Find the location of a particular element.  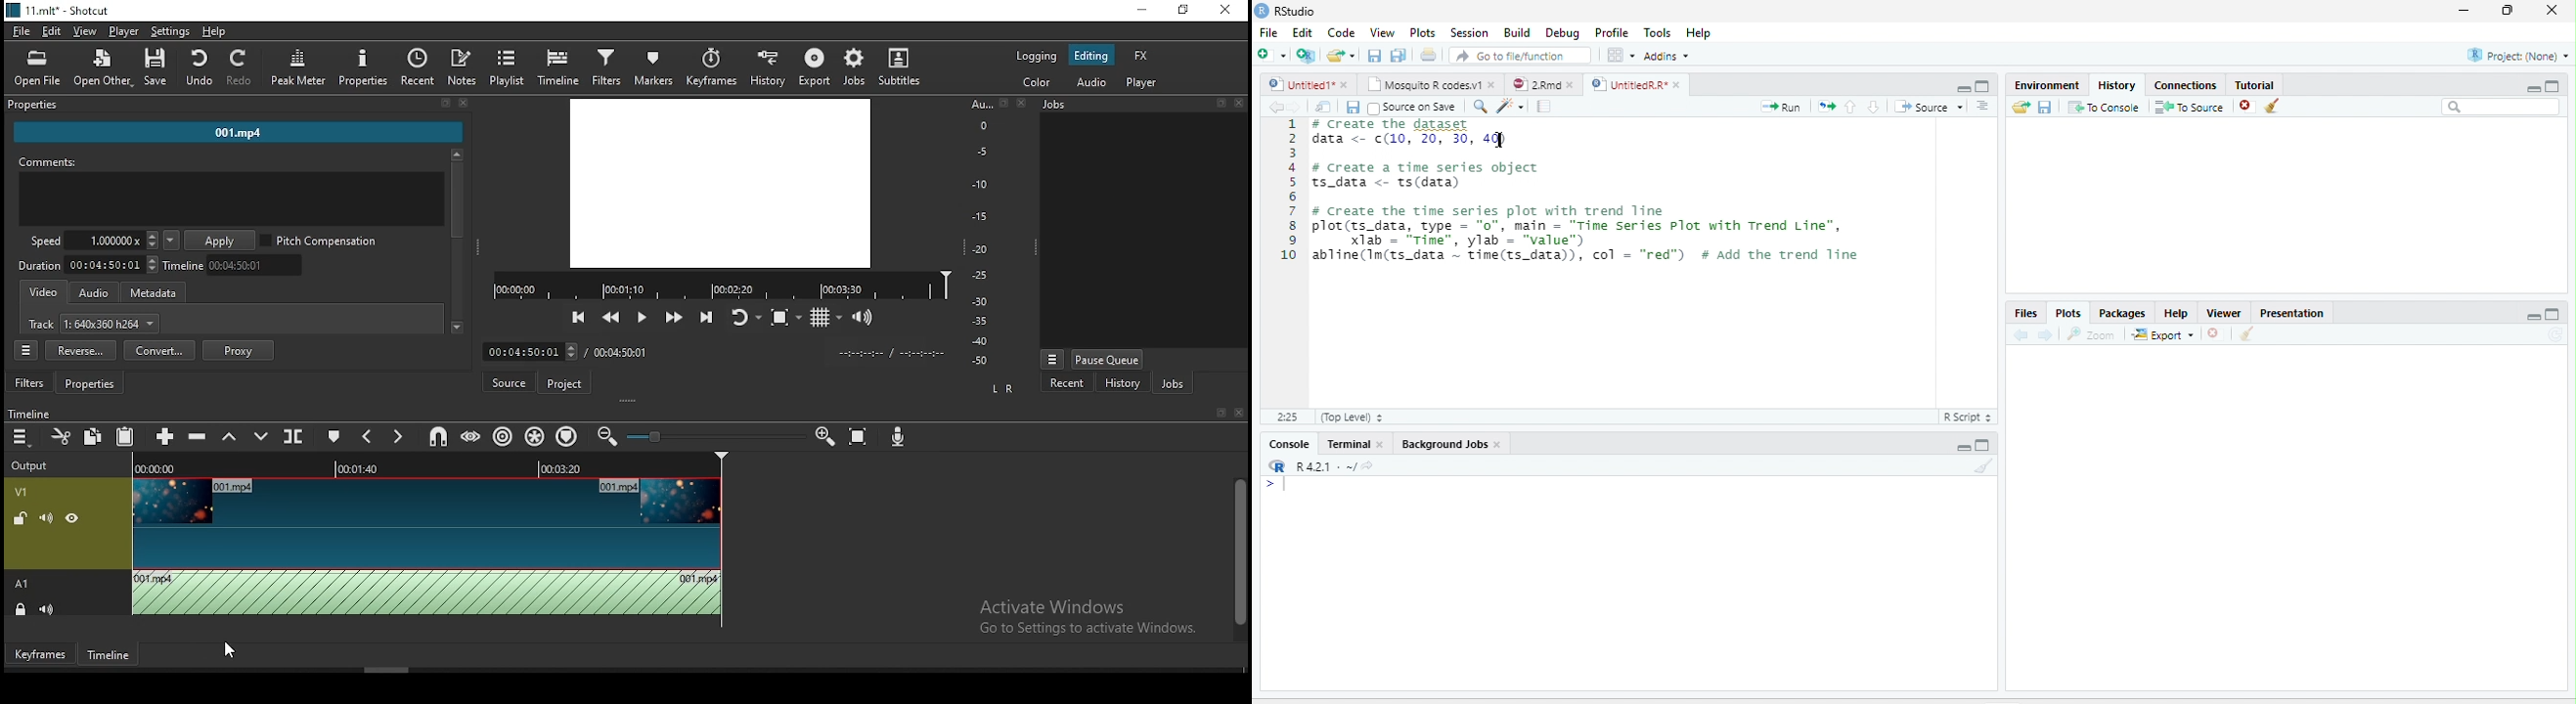

# Create the dataset

data <- c(10, 20, 30, 4)

# Create a time series object

ts_data <- ts(data)

# Create the time series plot with trend line

plot(ts_data, type = "0", main = "Time Series Plot with Trend Line",
x1ab = “Time”, ylab = “value")

abline(Im(ts_data ~ time(ts_data)), col = “red”) # Add the trend line] is located at coordinates (1596, 193).